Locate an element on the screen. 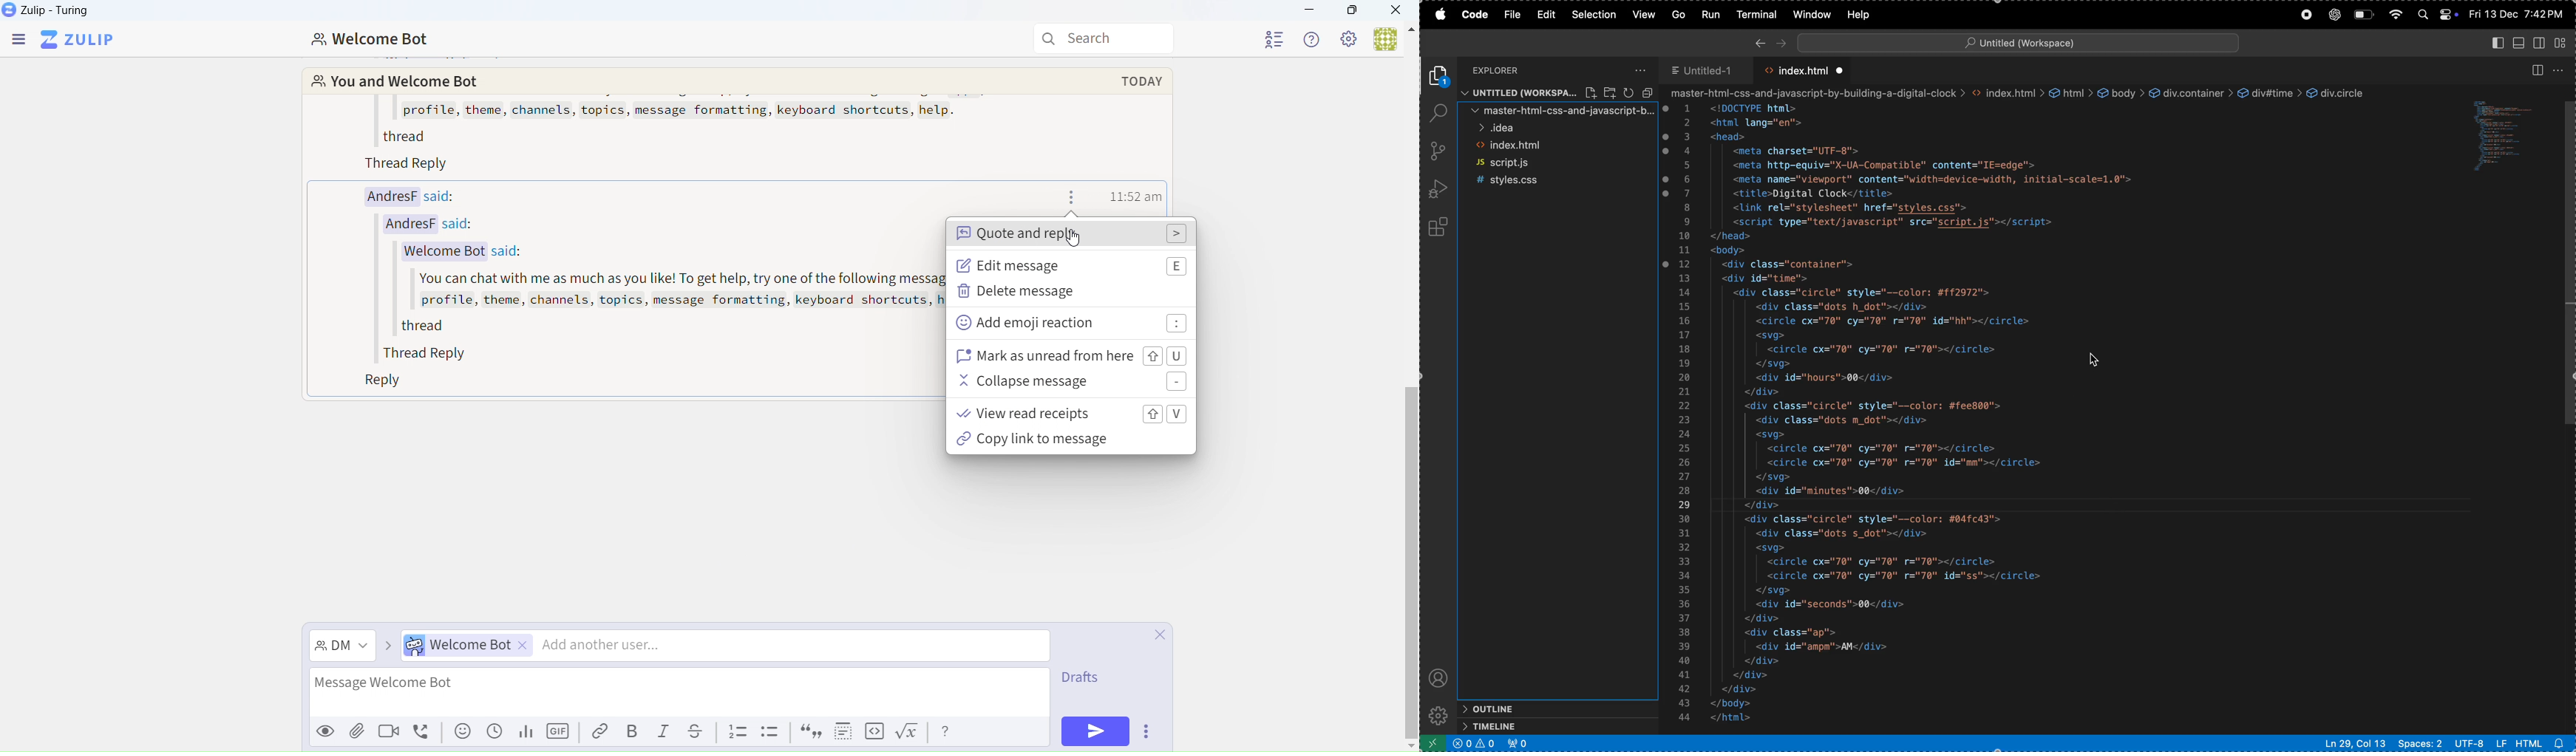 This screenshot has width=2576, height=756. spoiler is located at coordinates (843, 734).